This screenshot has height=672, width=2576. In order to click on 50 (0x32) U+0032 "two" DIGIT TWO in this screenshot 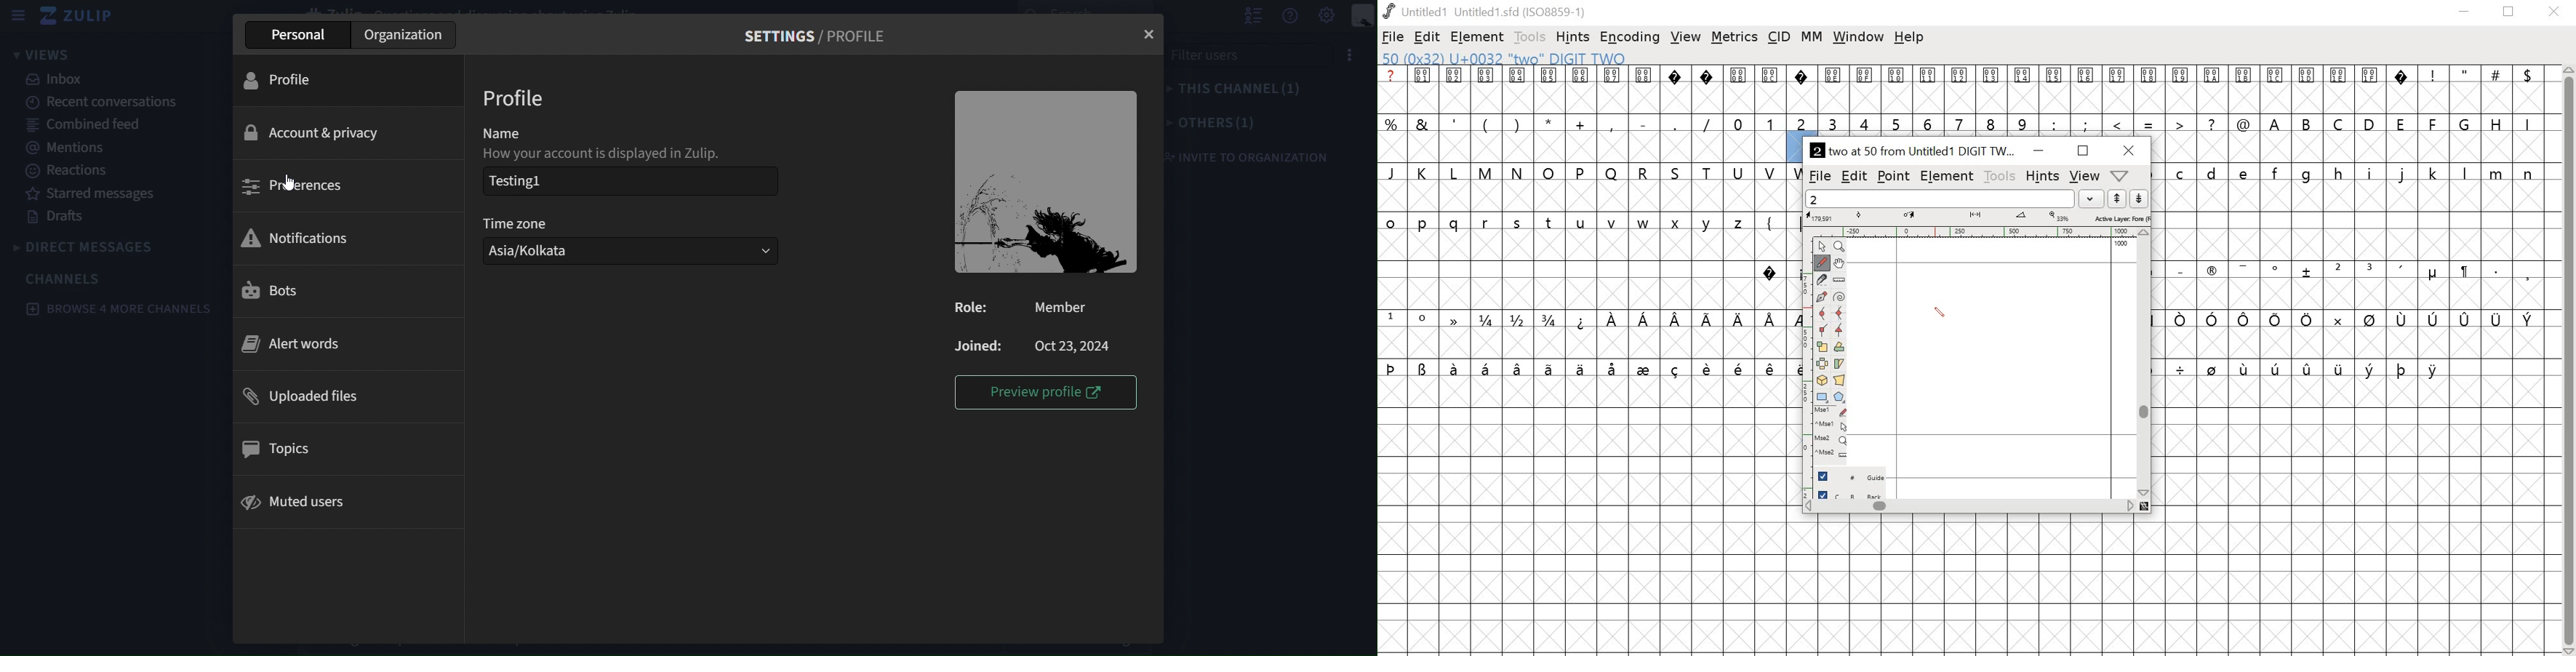, I will do `click(1507, 59)`.